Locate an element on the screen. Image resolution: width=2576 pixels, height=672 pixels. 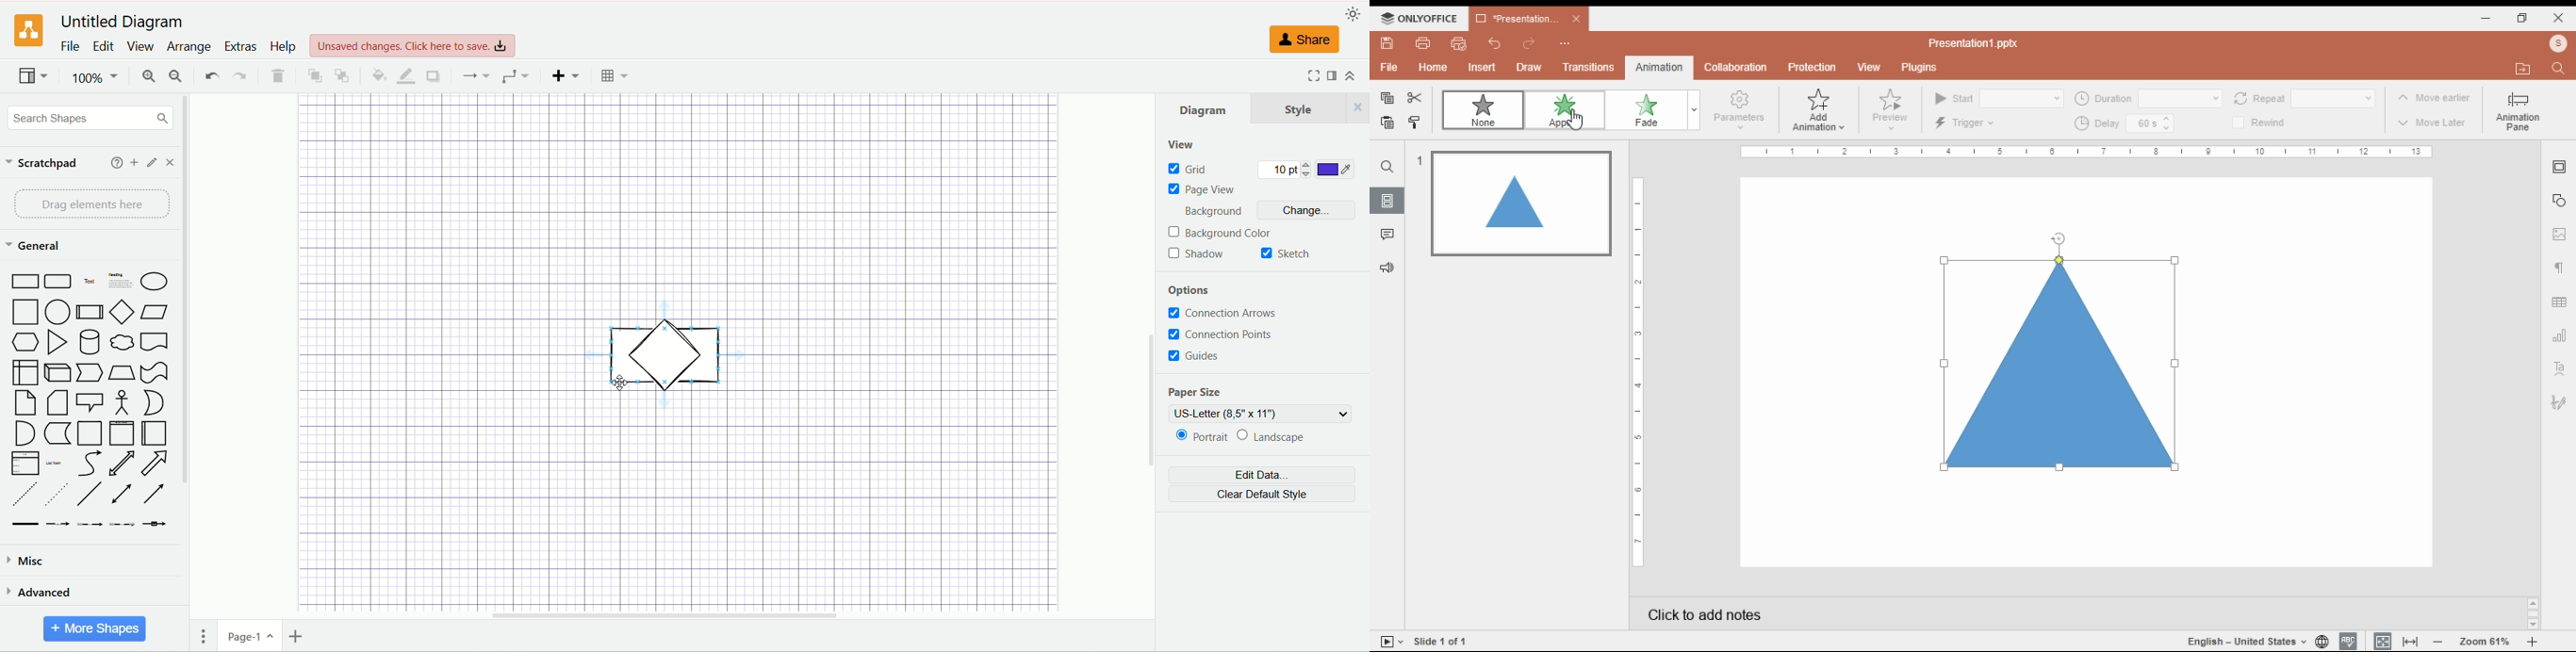
zoom out is located at coordinates (173, 77).